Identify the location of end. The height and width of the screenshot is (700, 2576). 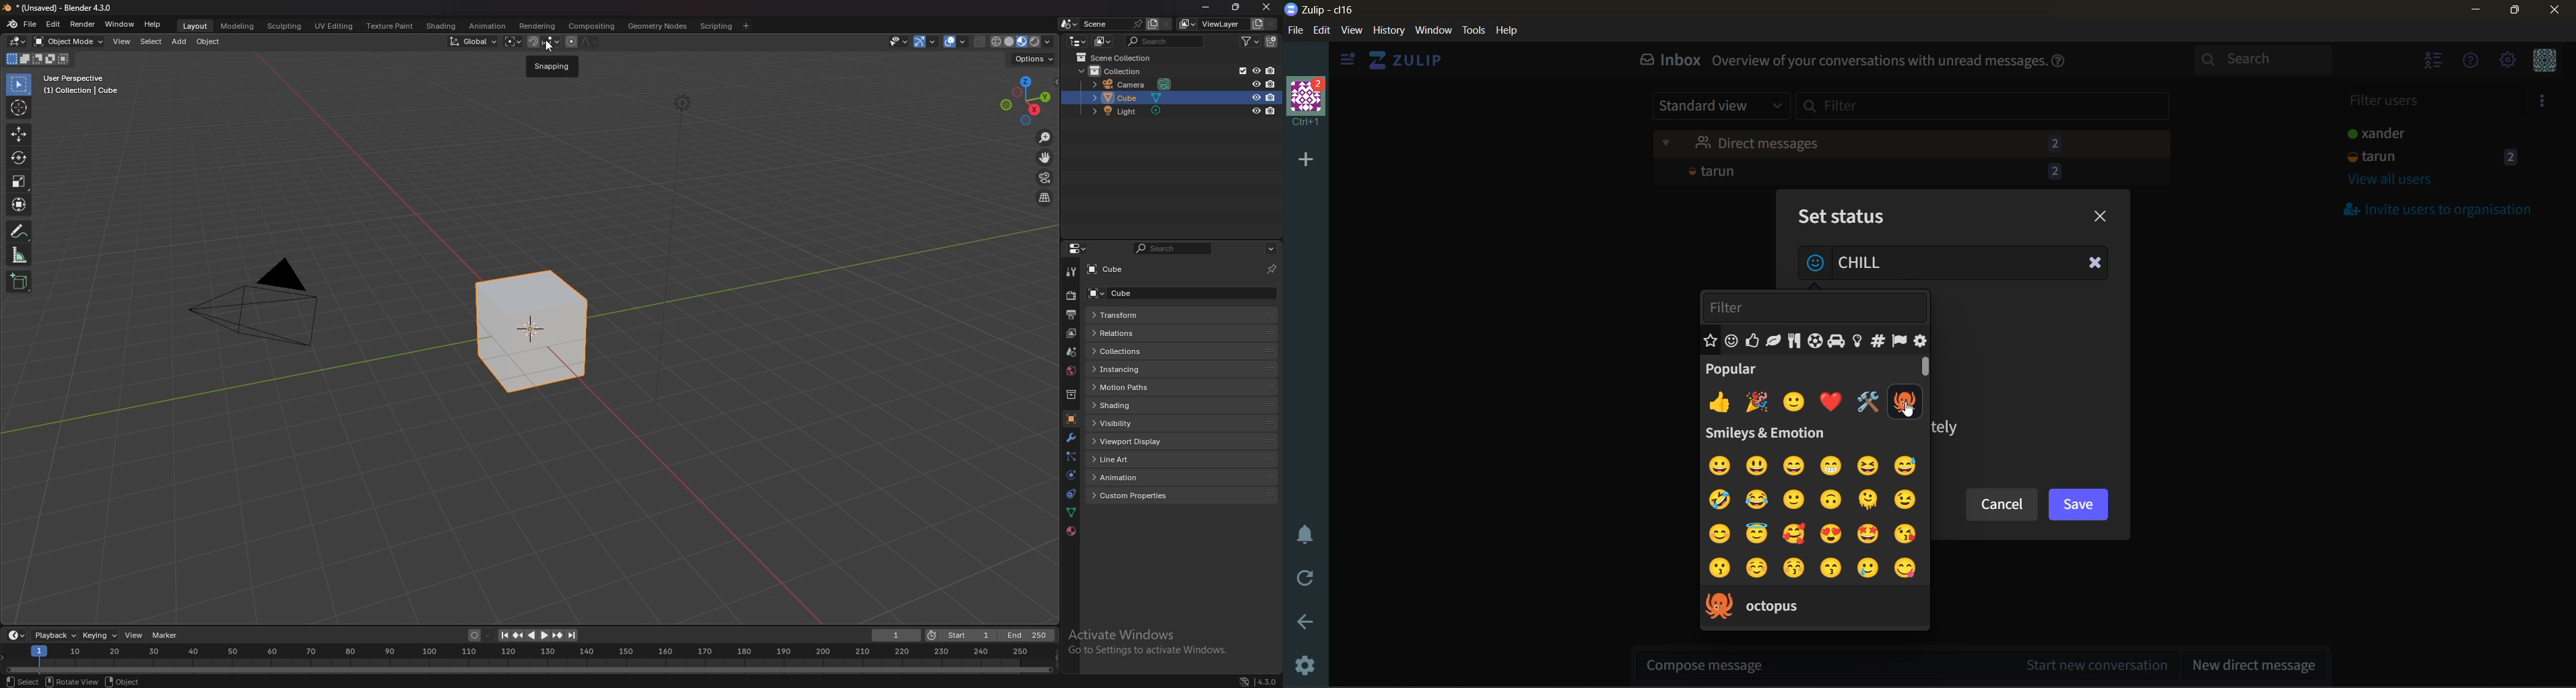
(1025, 636).